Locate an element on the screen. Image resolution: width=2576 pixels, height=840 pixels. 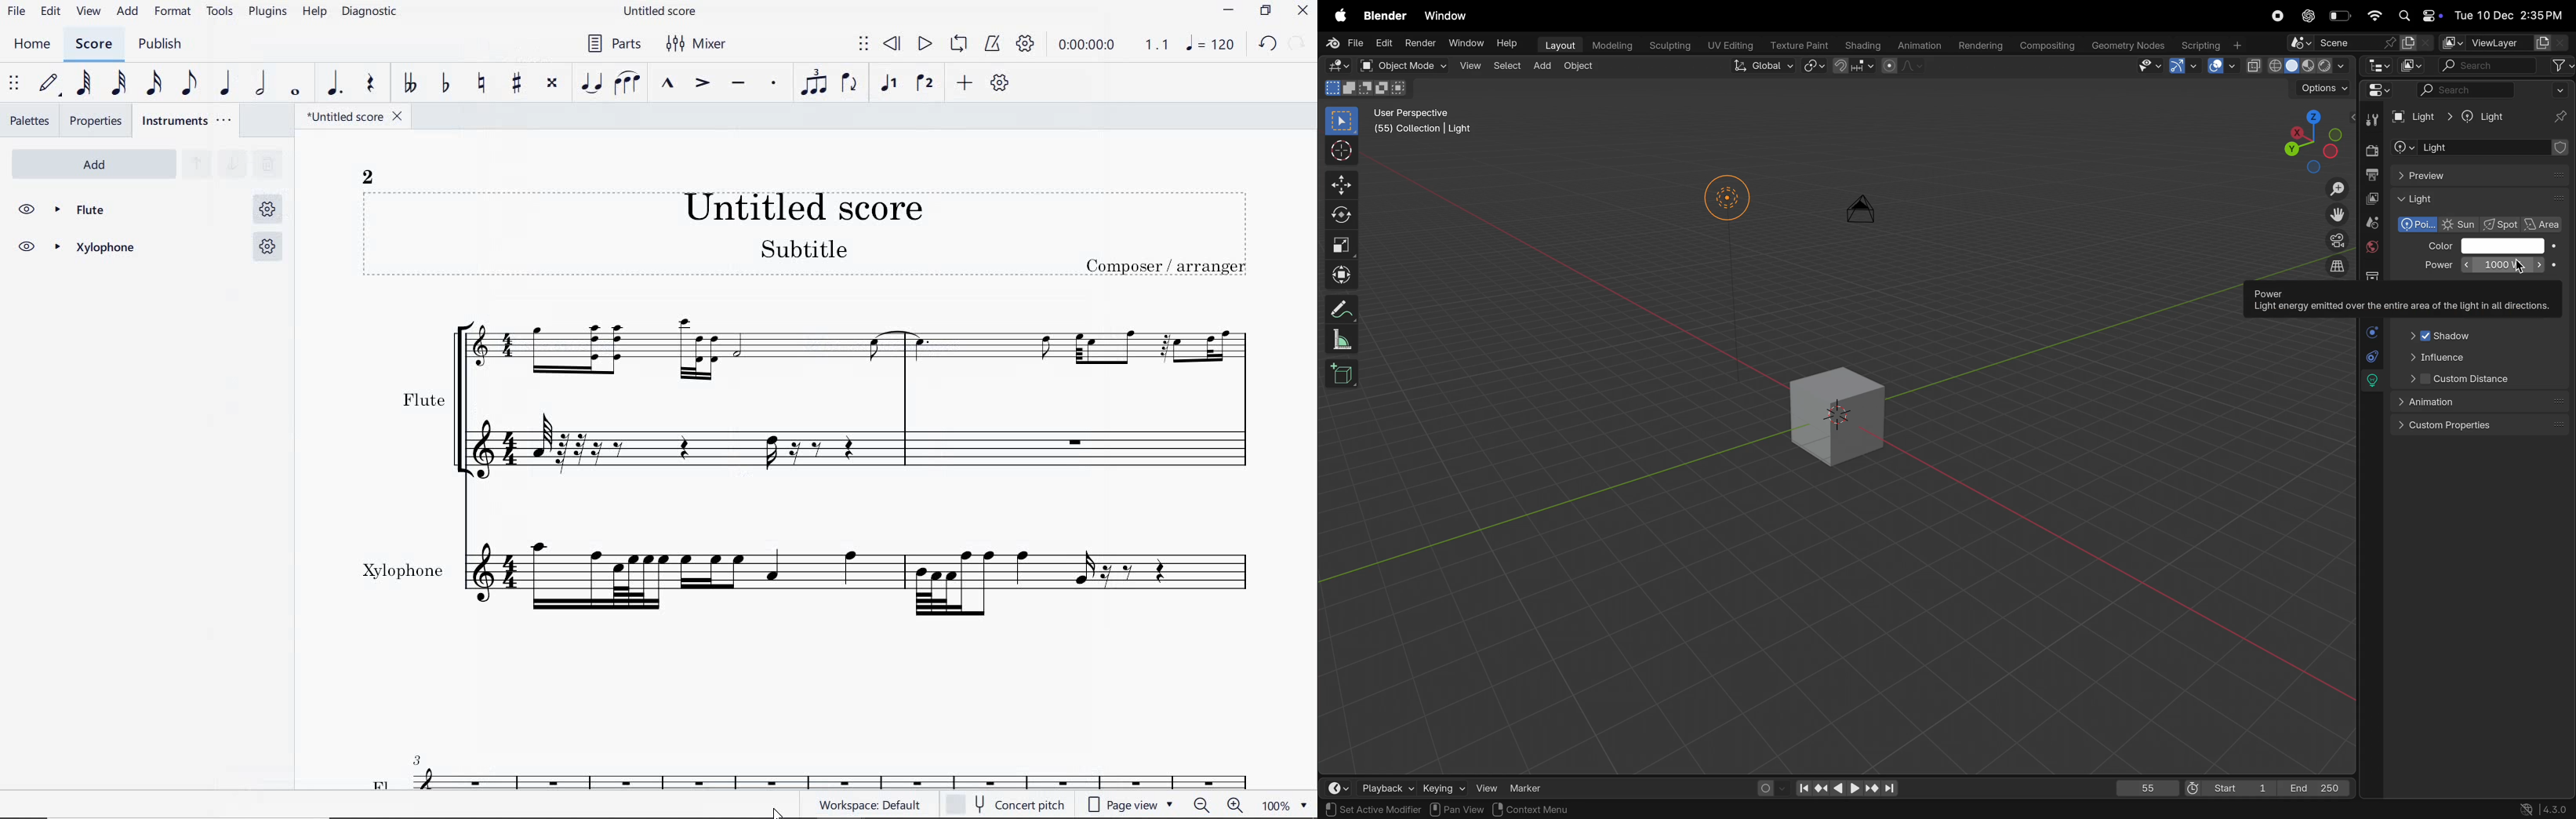
option is located at coordinates (2321, 88).